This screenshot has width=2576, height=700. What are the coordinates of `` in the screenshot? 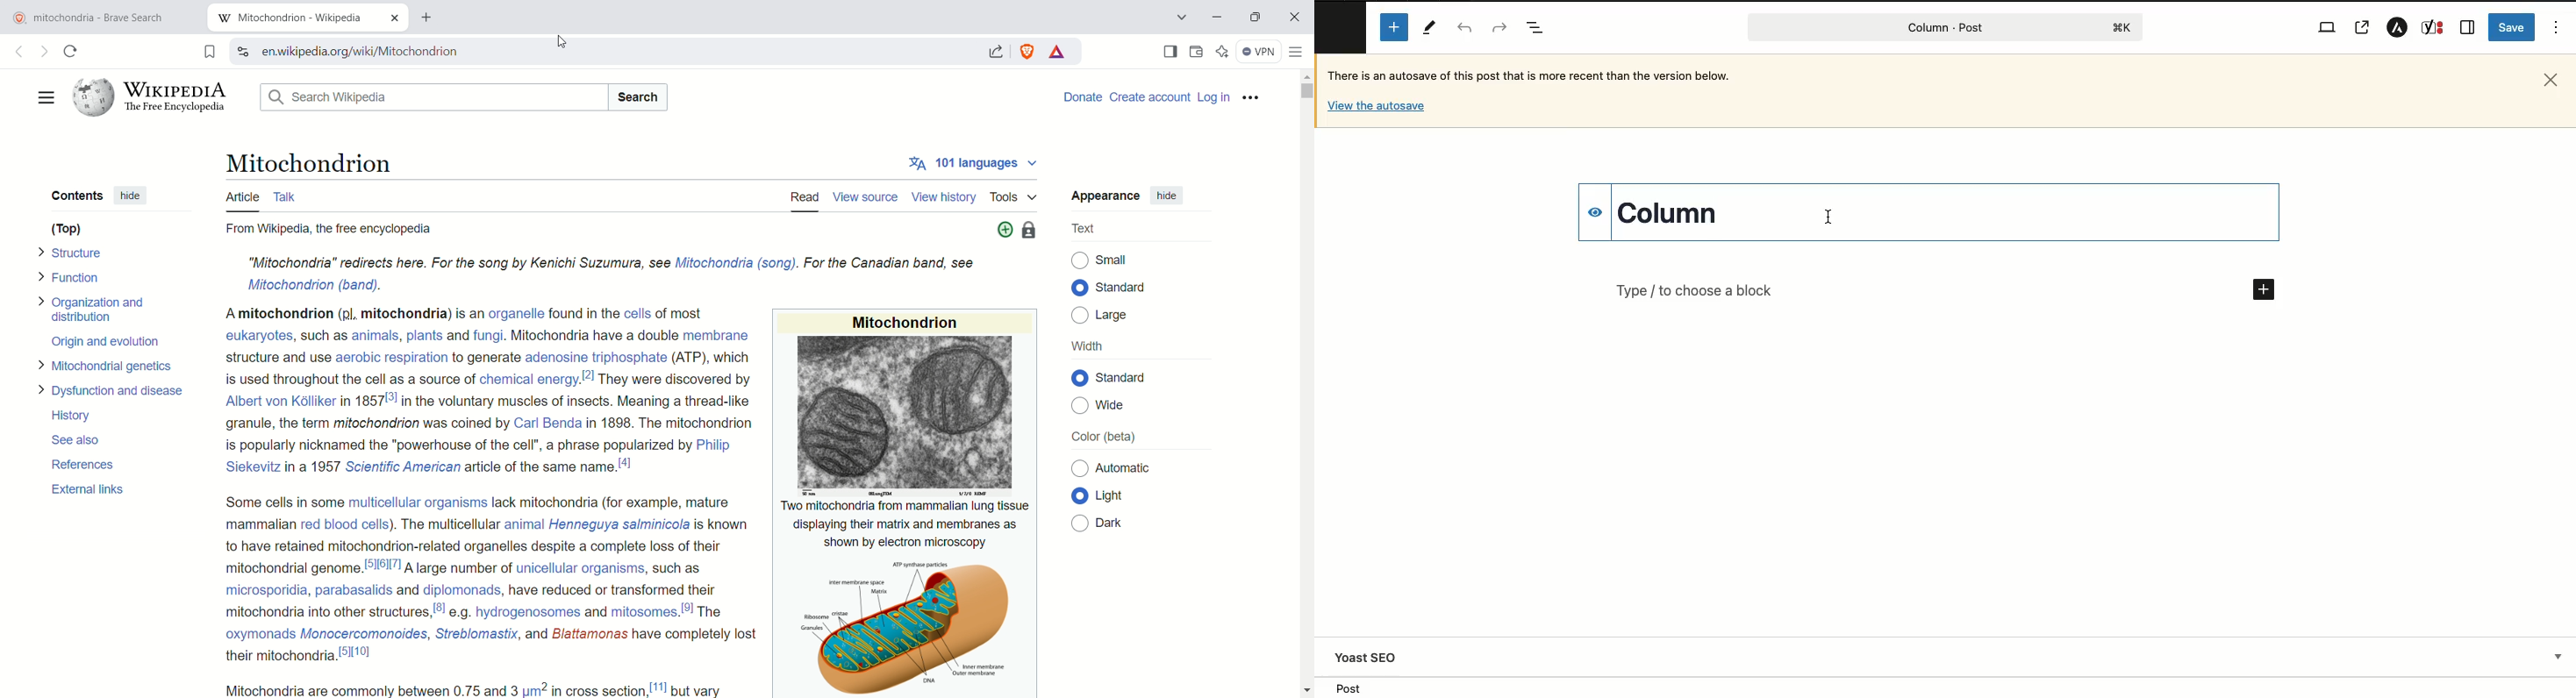 It's located at (1376, 107).